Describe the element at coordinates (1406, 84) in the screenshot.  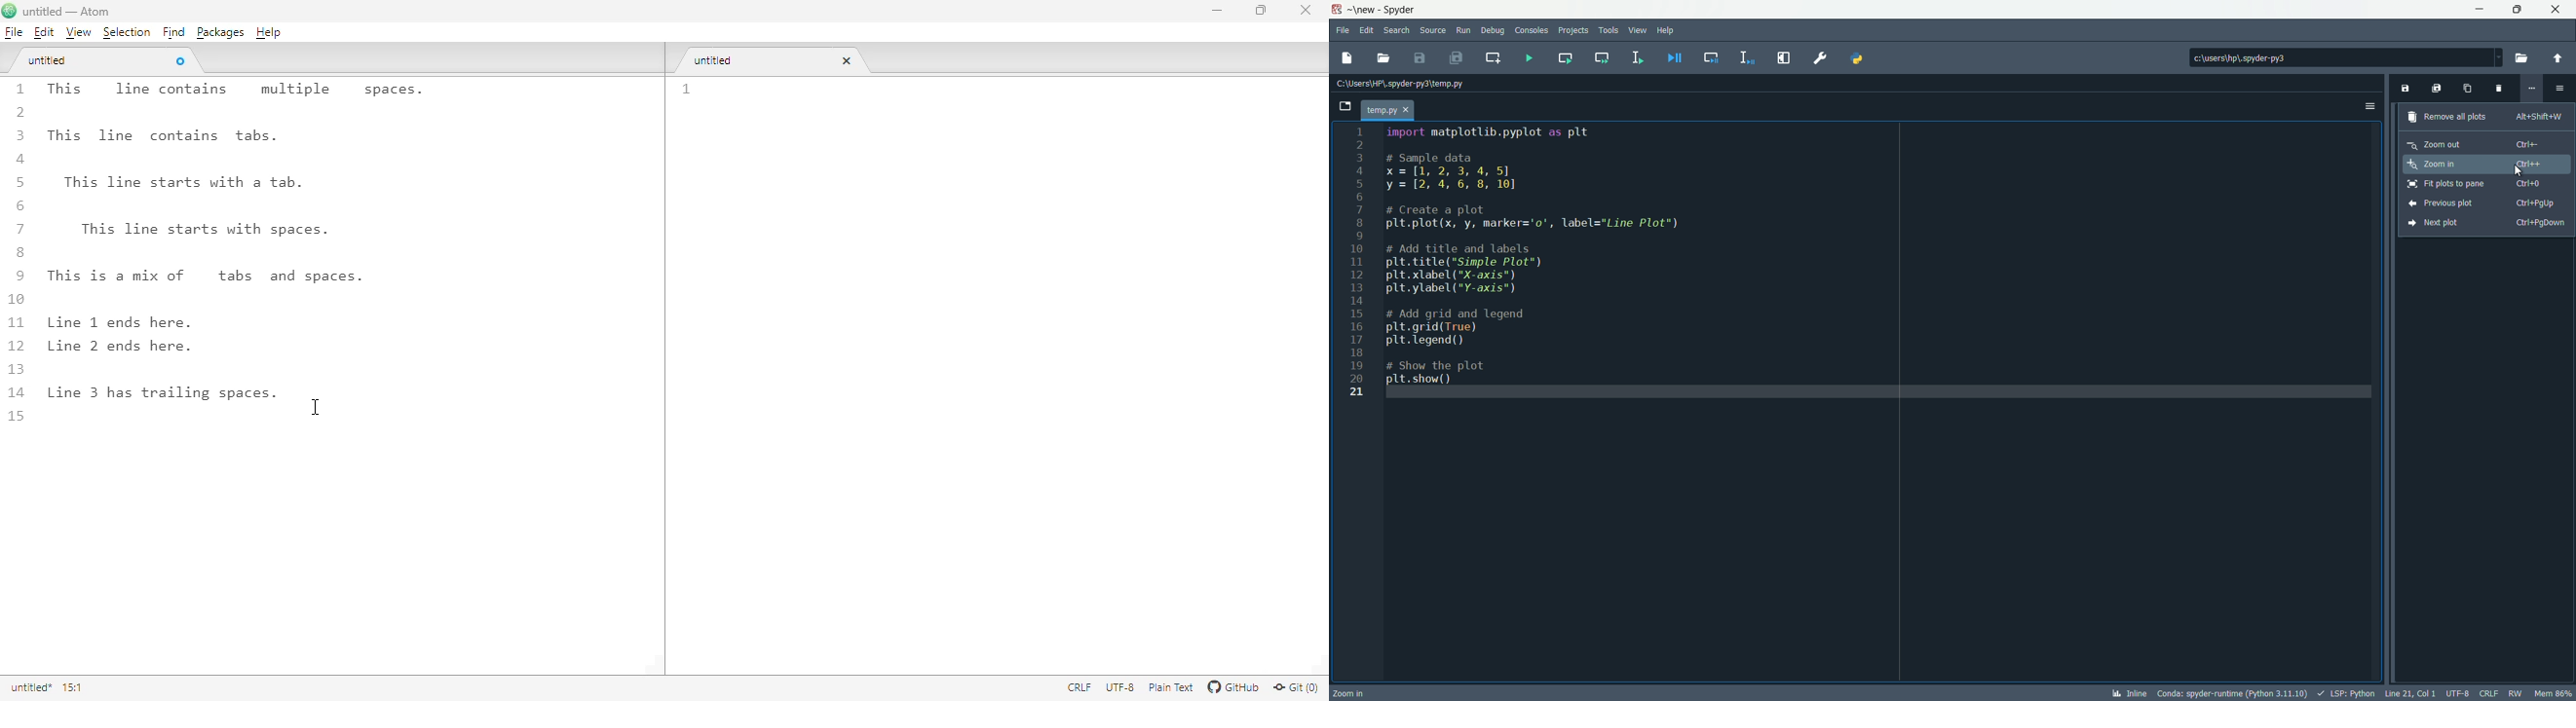
I see `file path` at that location.